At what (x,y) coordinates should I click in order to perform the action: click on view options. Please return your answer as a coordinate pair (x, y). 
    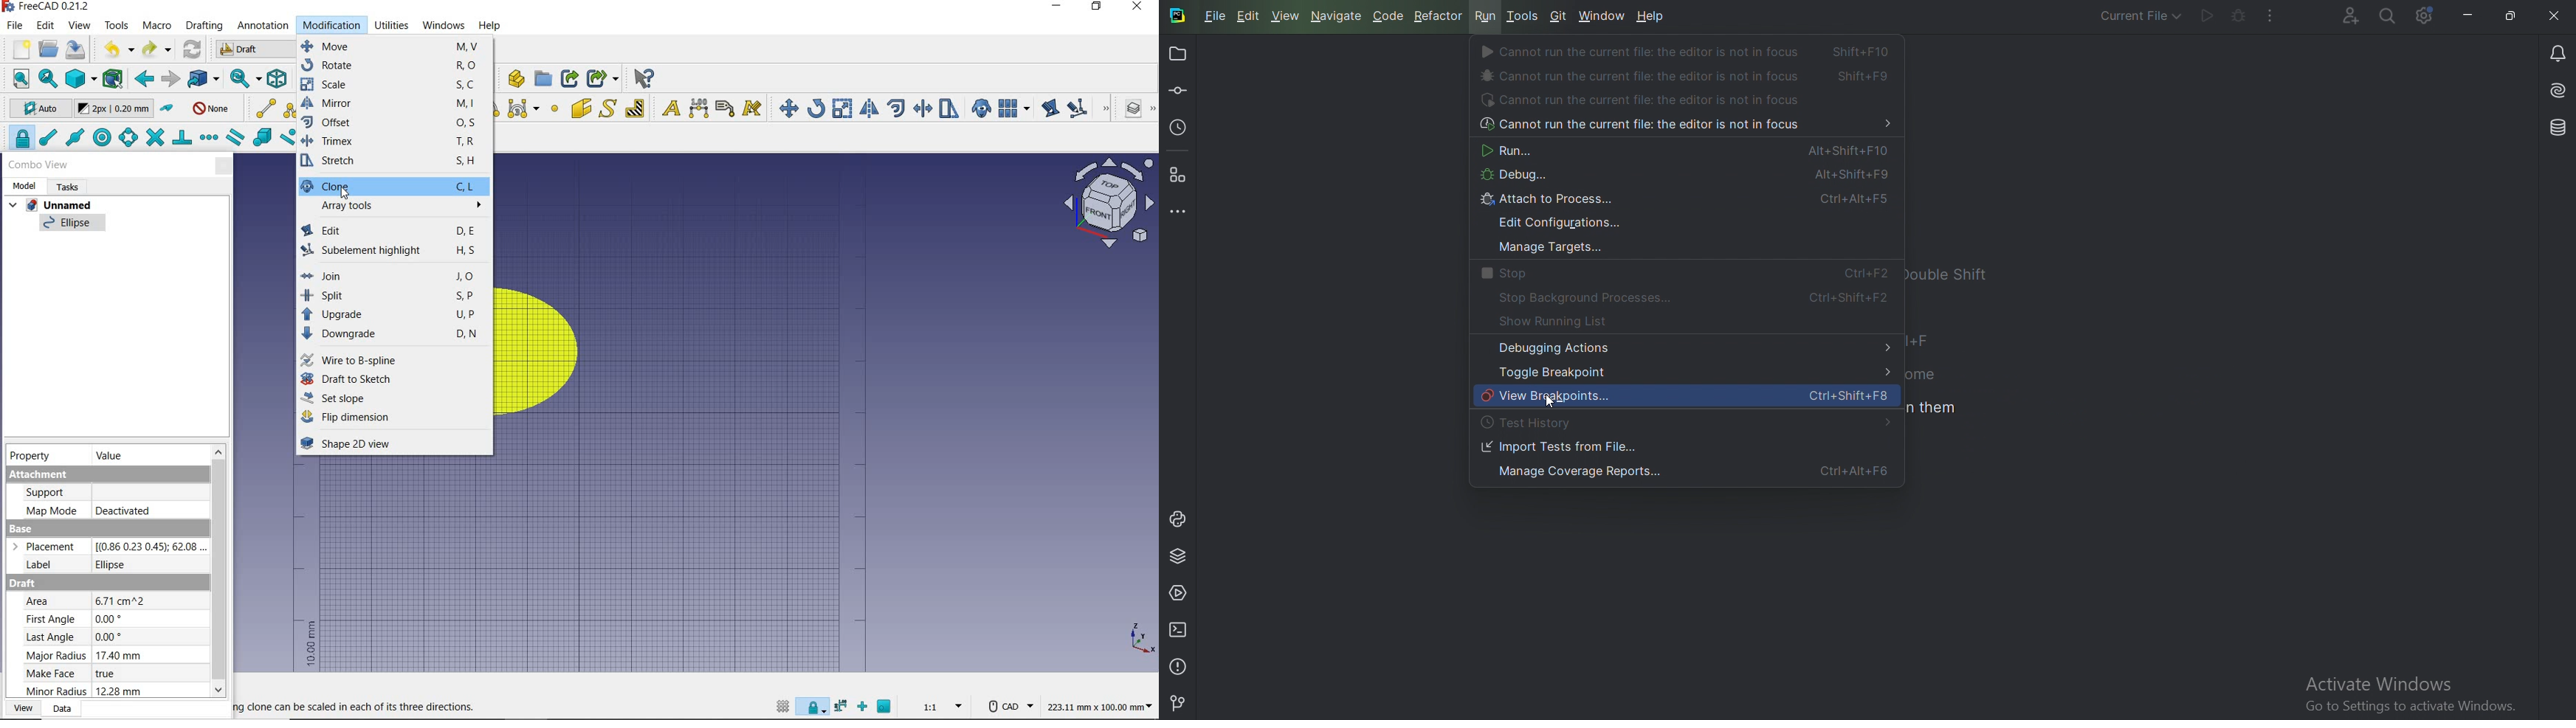
    Looking at the image, I should click on (1109, 203).